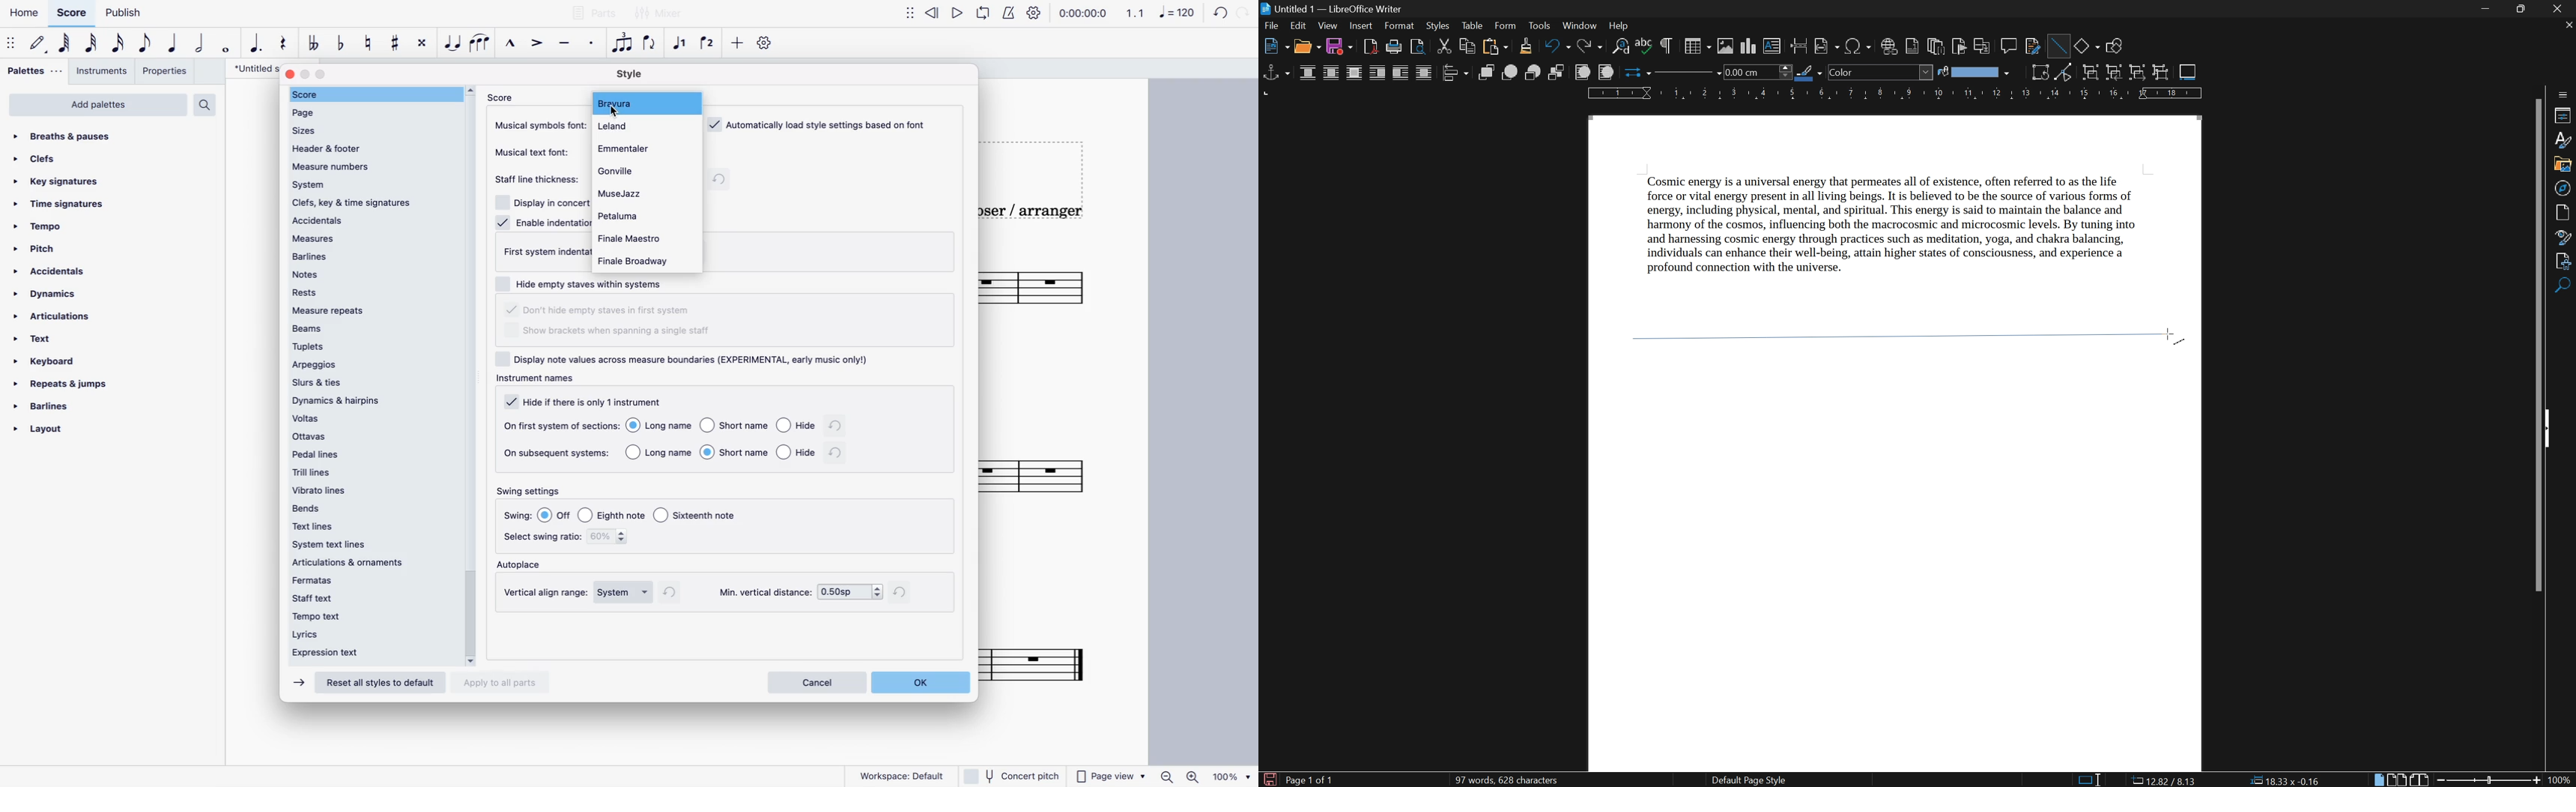 Image resolution: width=2576 pixels, height=812 pixels. Describe the element at coordinates (71, 10) in the screenshot. I see `Score` at that location.